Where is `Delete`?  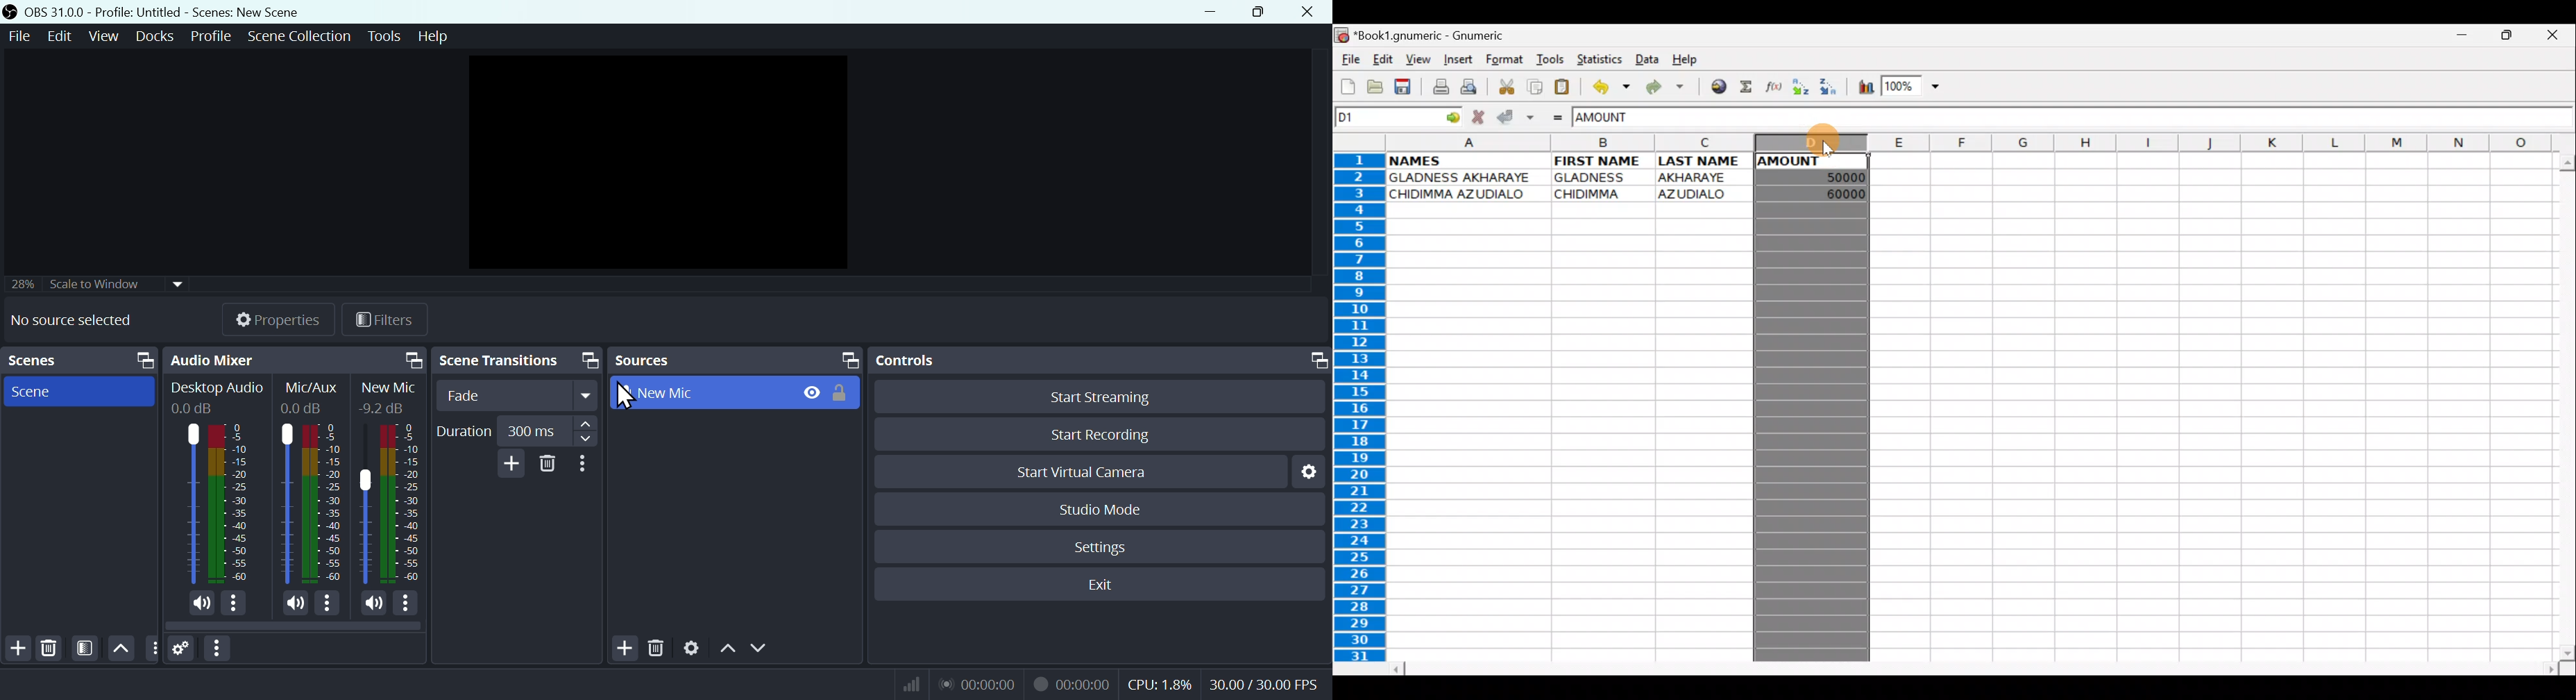 Delete is located at coordinates (657, 647).